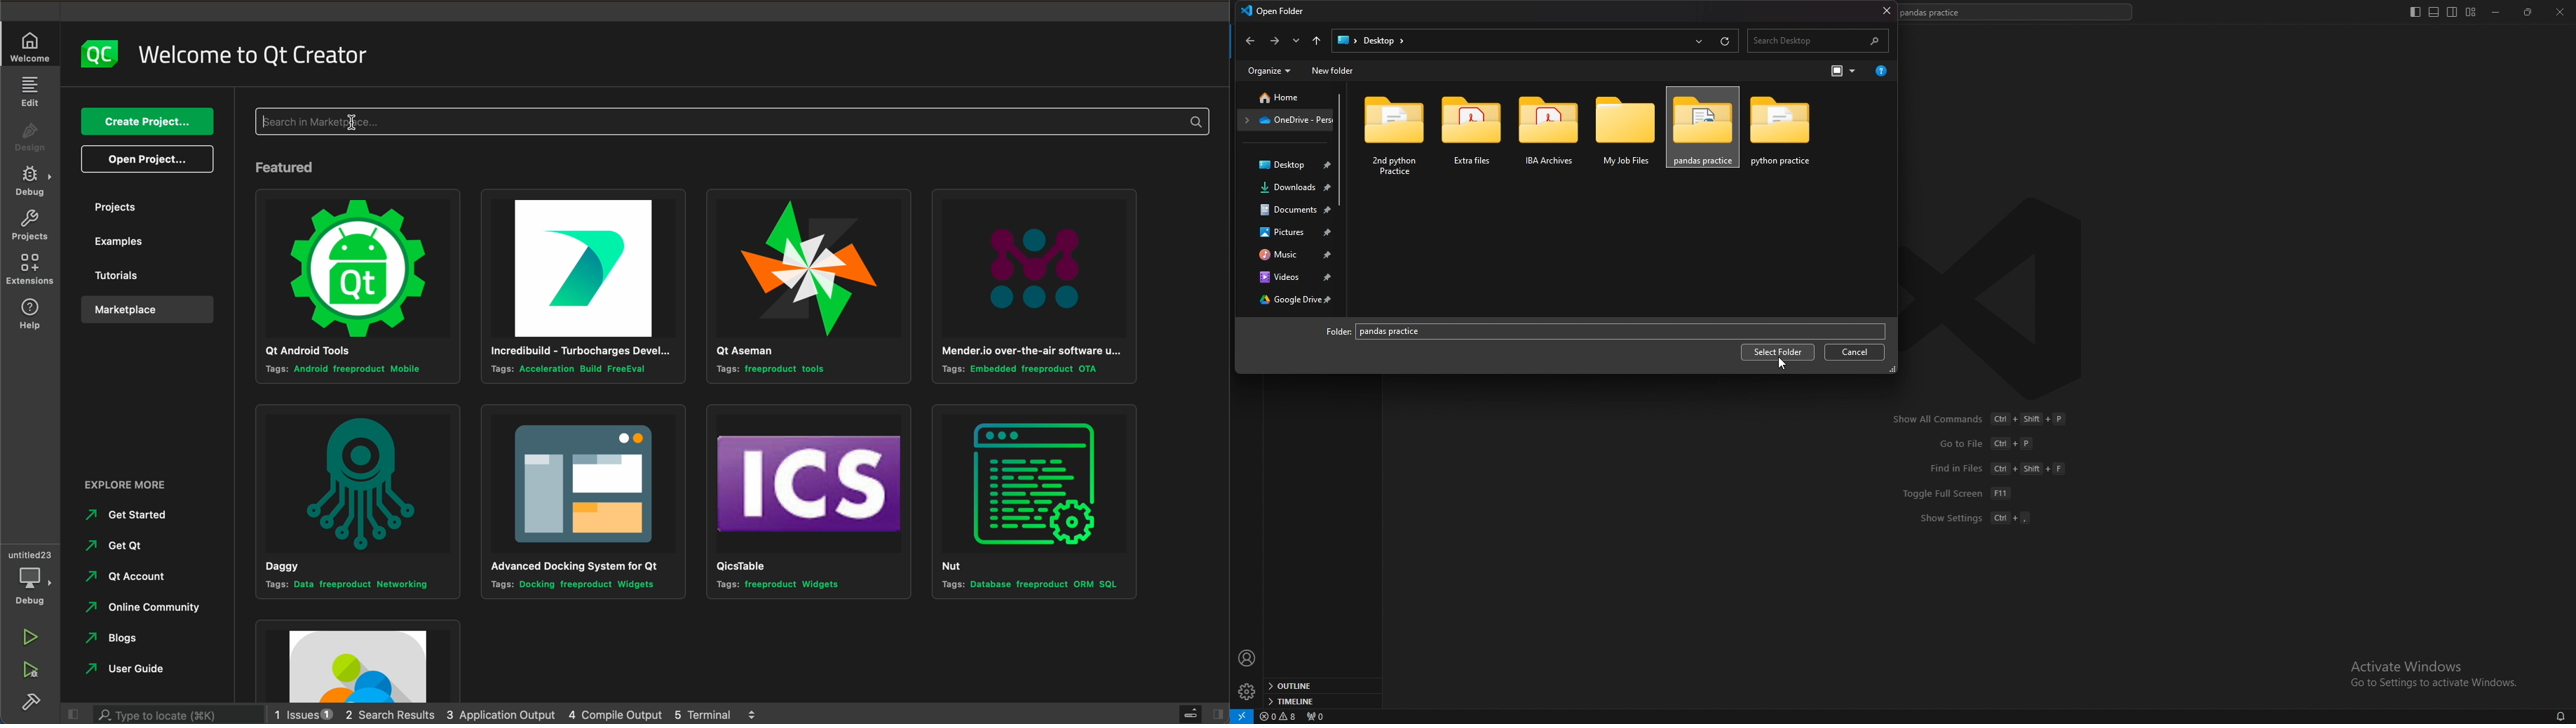 The width and height of the screenshot is (2576, 728). Describe the element at coordinates (577, 286) in the screenshot. I see `` at that location.